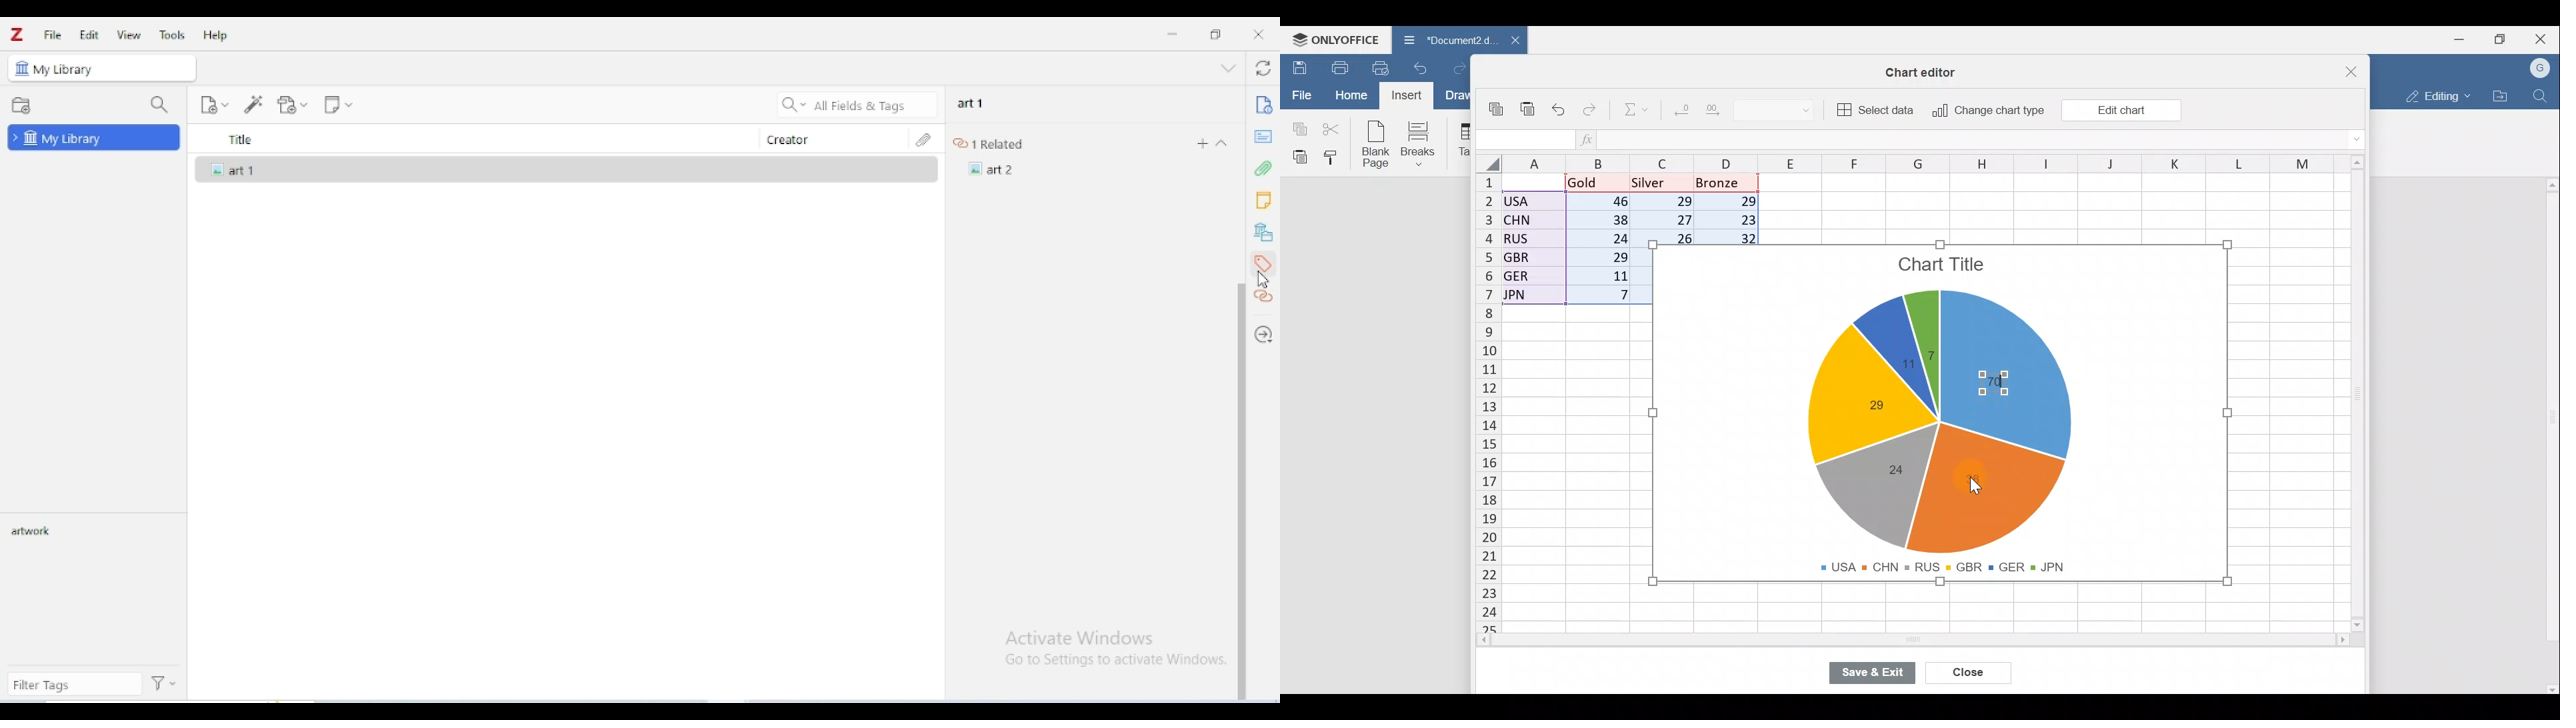 This screenshot has height=728, width=2576. Describe the element at coordinates (1263, 200) in the screenshot. I see `notes` at that location.